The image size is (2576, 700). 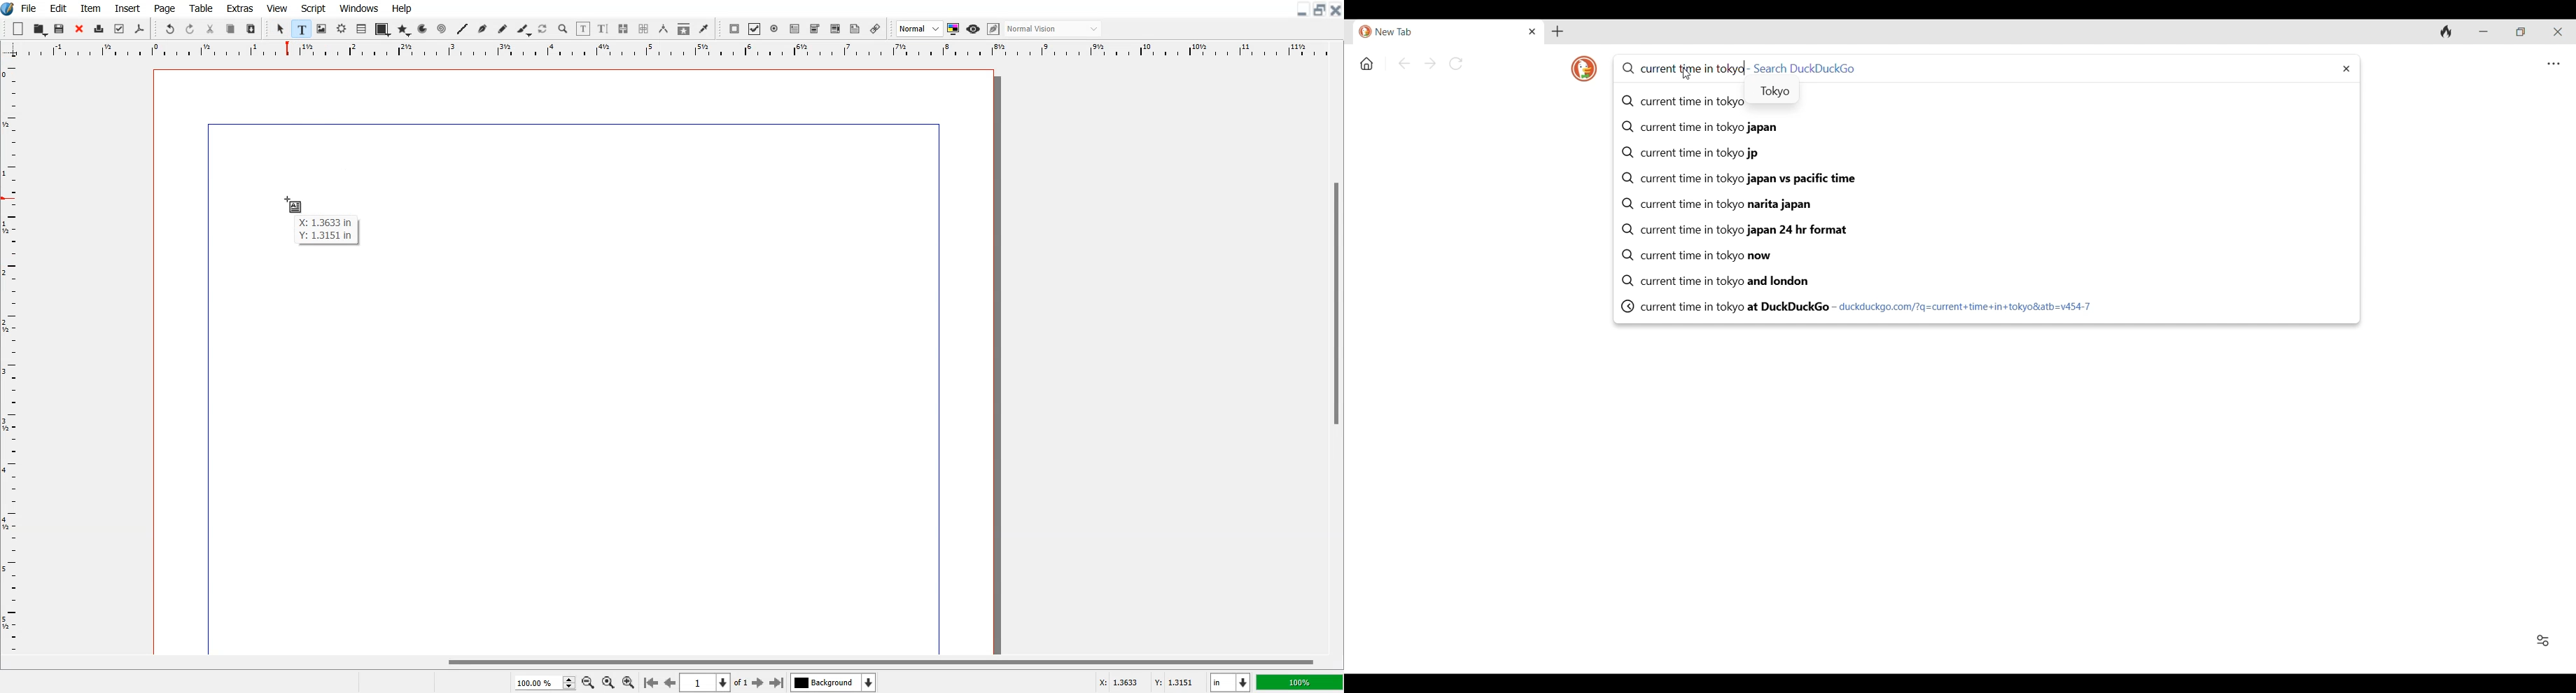 I want to click on Go forward, so click(x=1430, y=63).